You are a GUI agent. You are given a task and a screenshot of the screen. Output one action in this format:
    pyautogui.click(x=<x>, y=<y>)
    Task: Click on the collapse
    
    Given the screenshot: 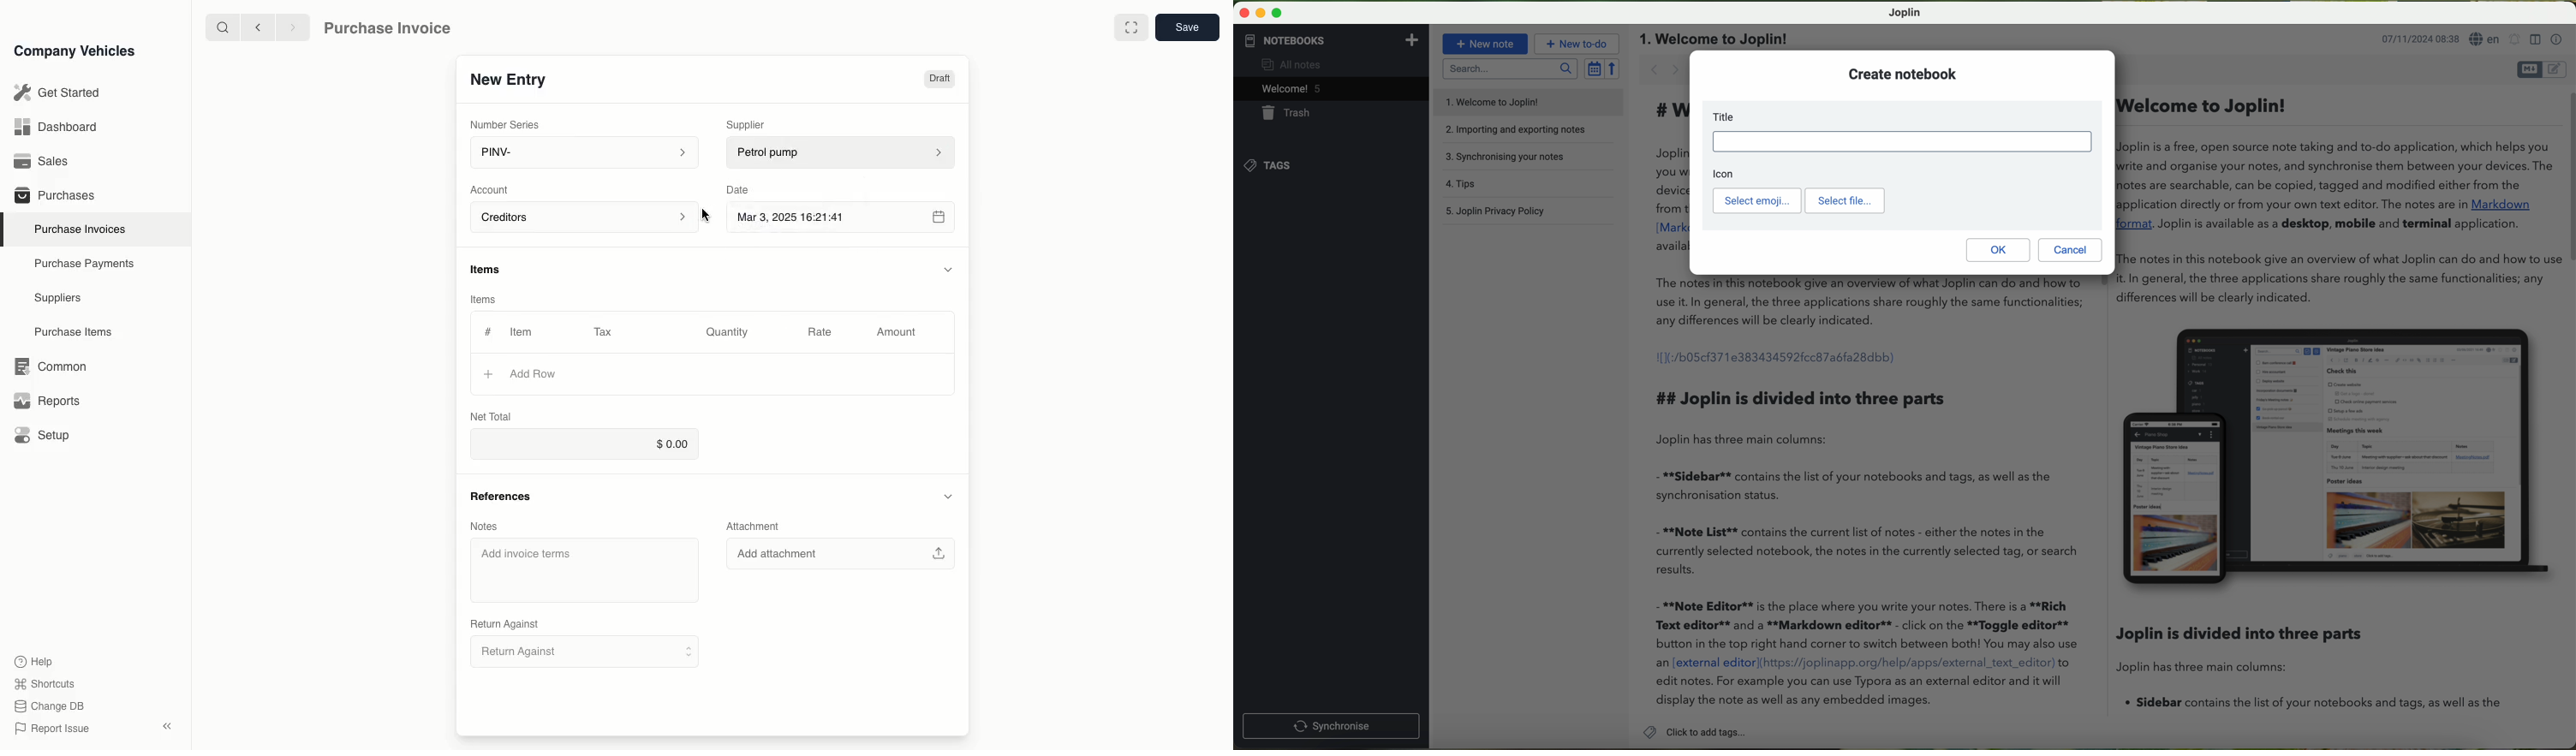 What is the action you would take?
    pyautogui.click(x=949, y=268)
    